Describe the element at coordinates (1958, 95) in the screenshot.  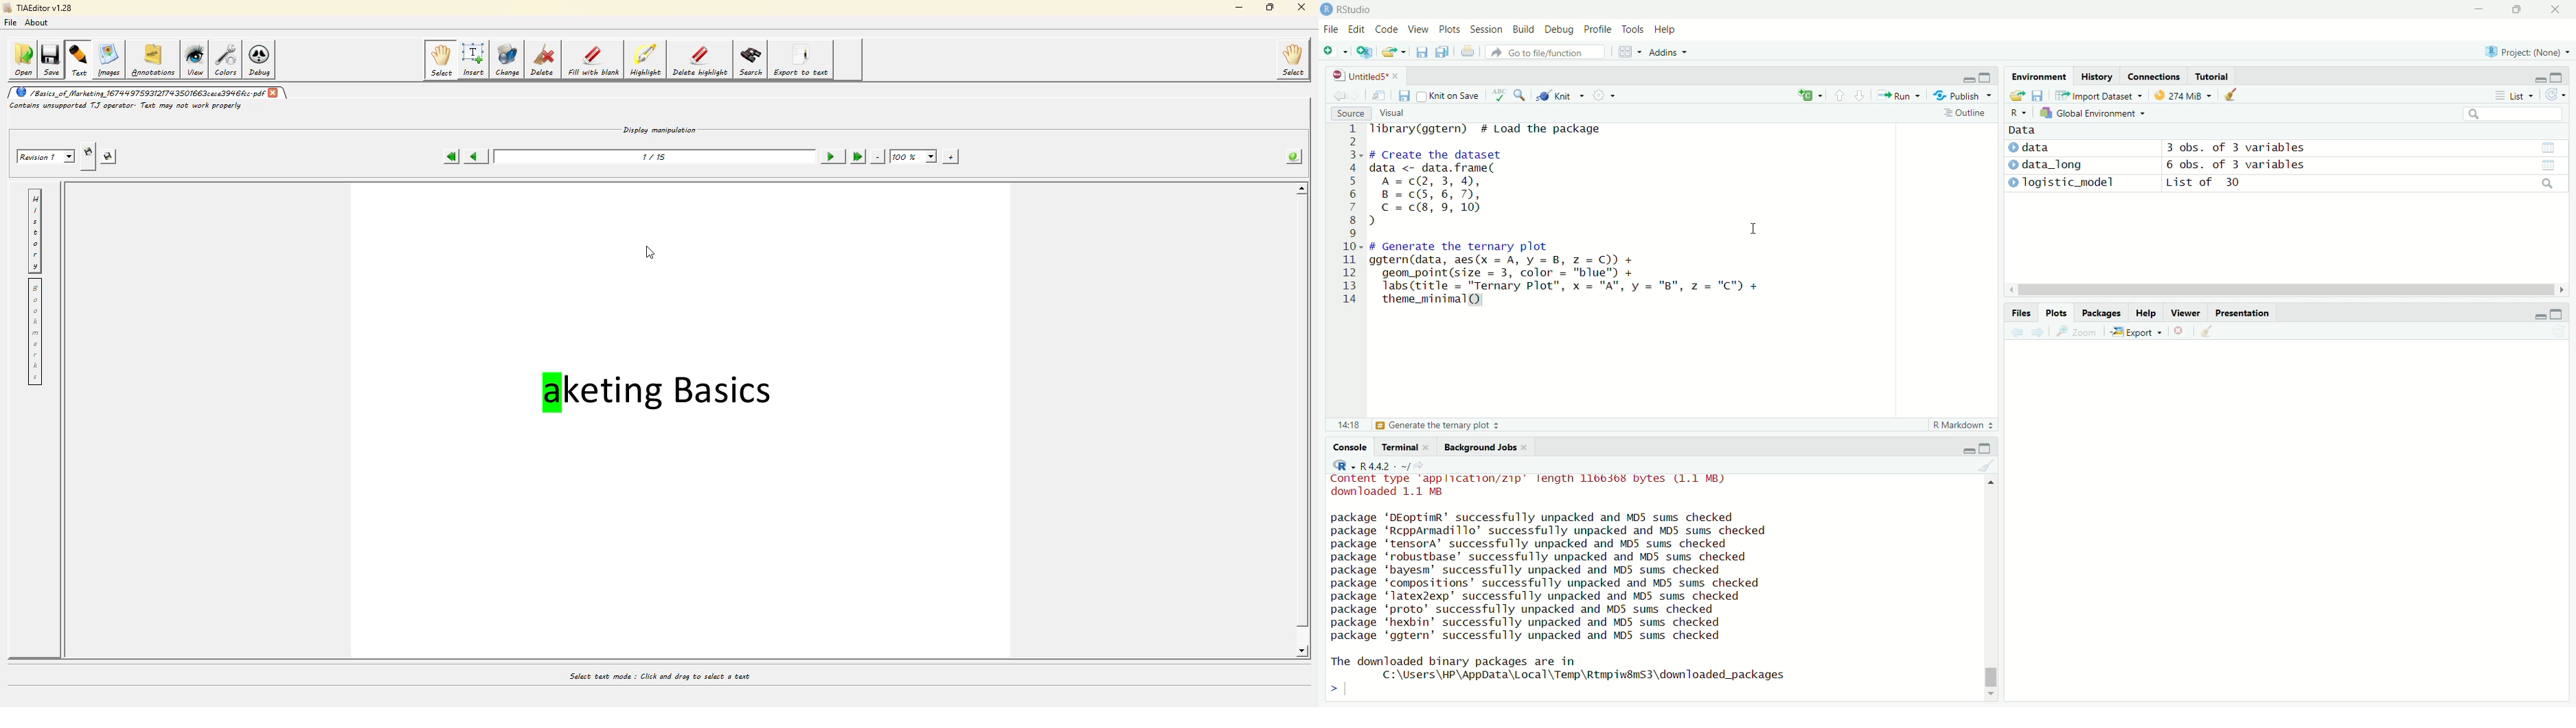
I see `» Publish` at that location.